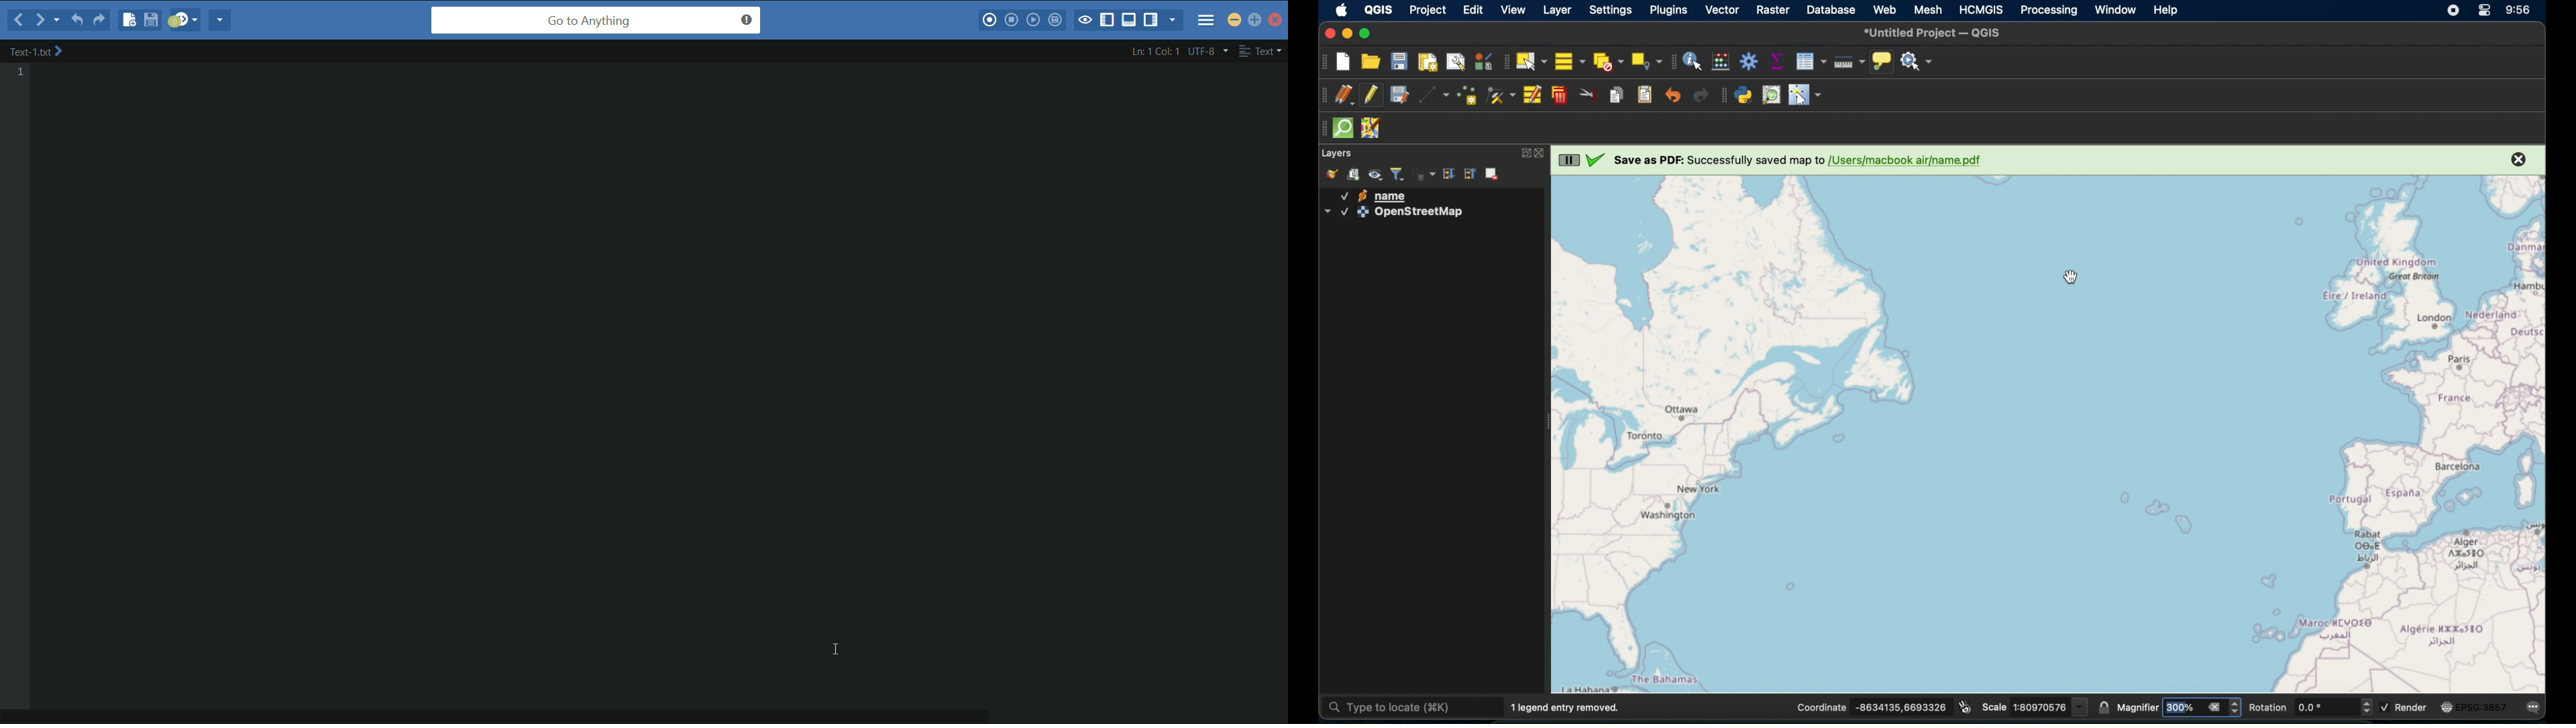  Describe the element at coordinates (1723, 97) in the screenshot. I see `plugin toolbar` at that location.